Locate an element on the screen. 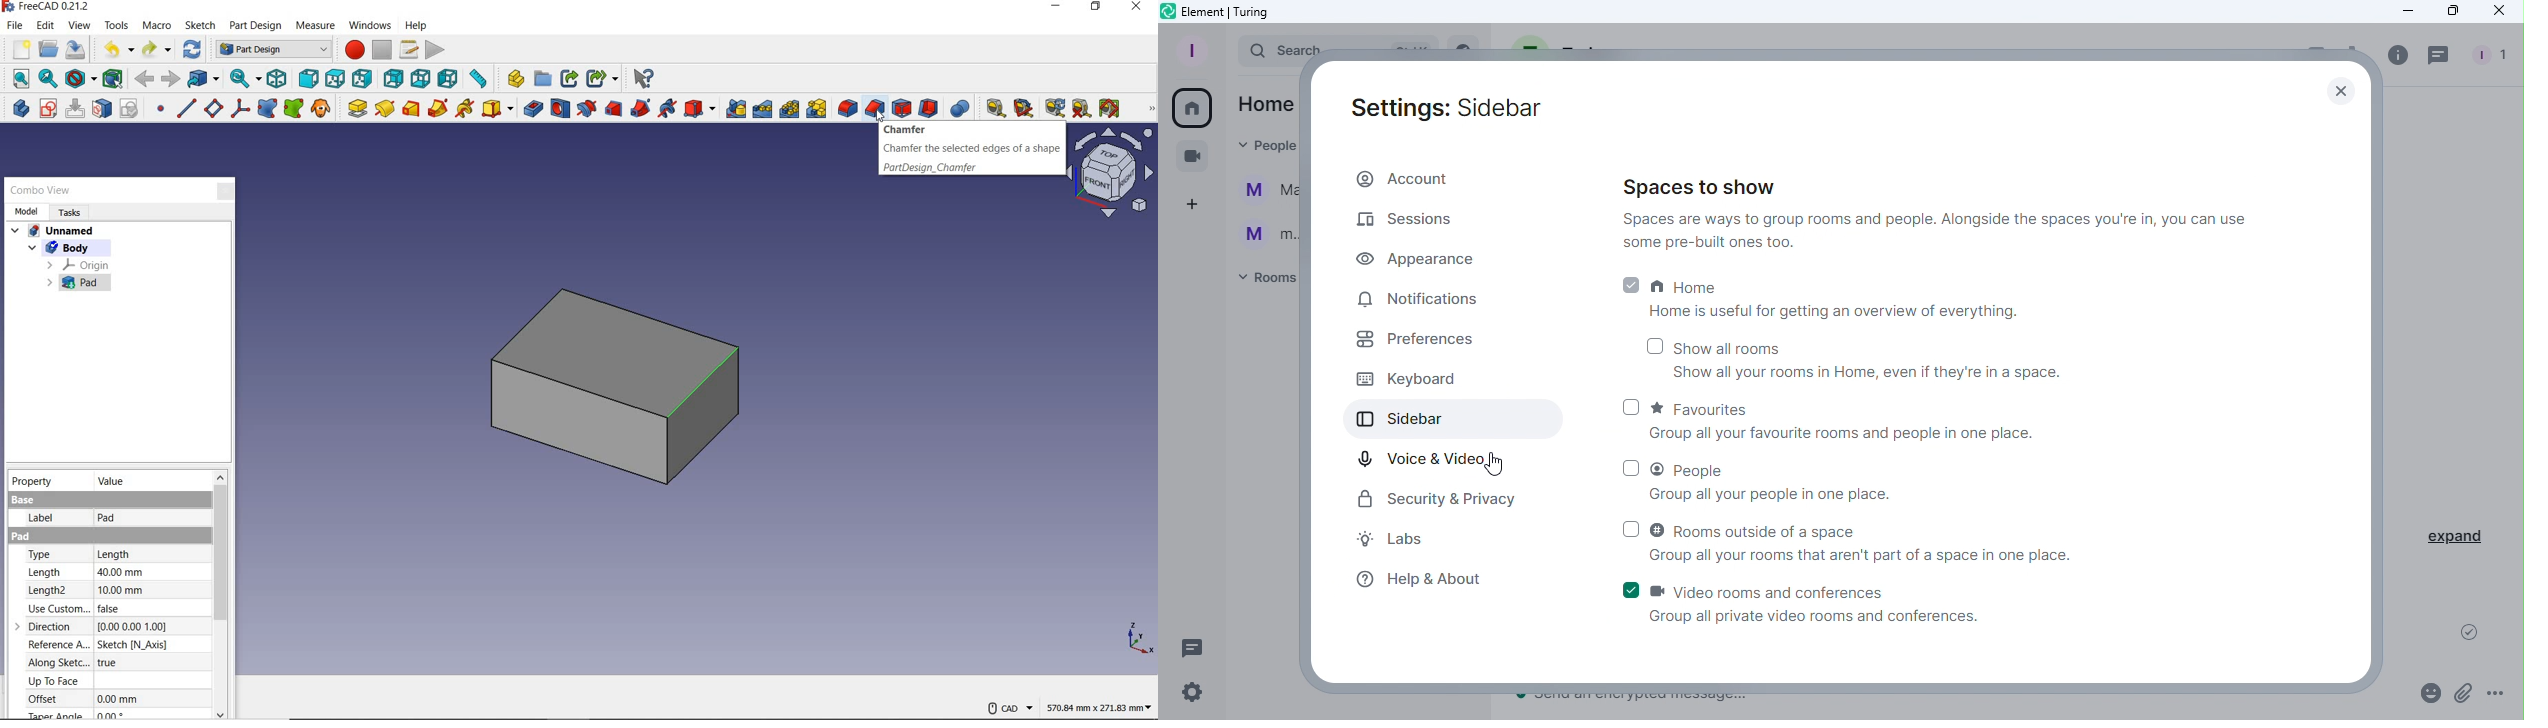 This screenshot has height=728, width=2548. create a datum point is located at coordinates (161, 110).